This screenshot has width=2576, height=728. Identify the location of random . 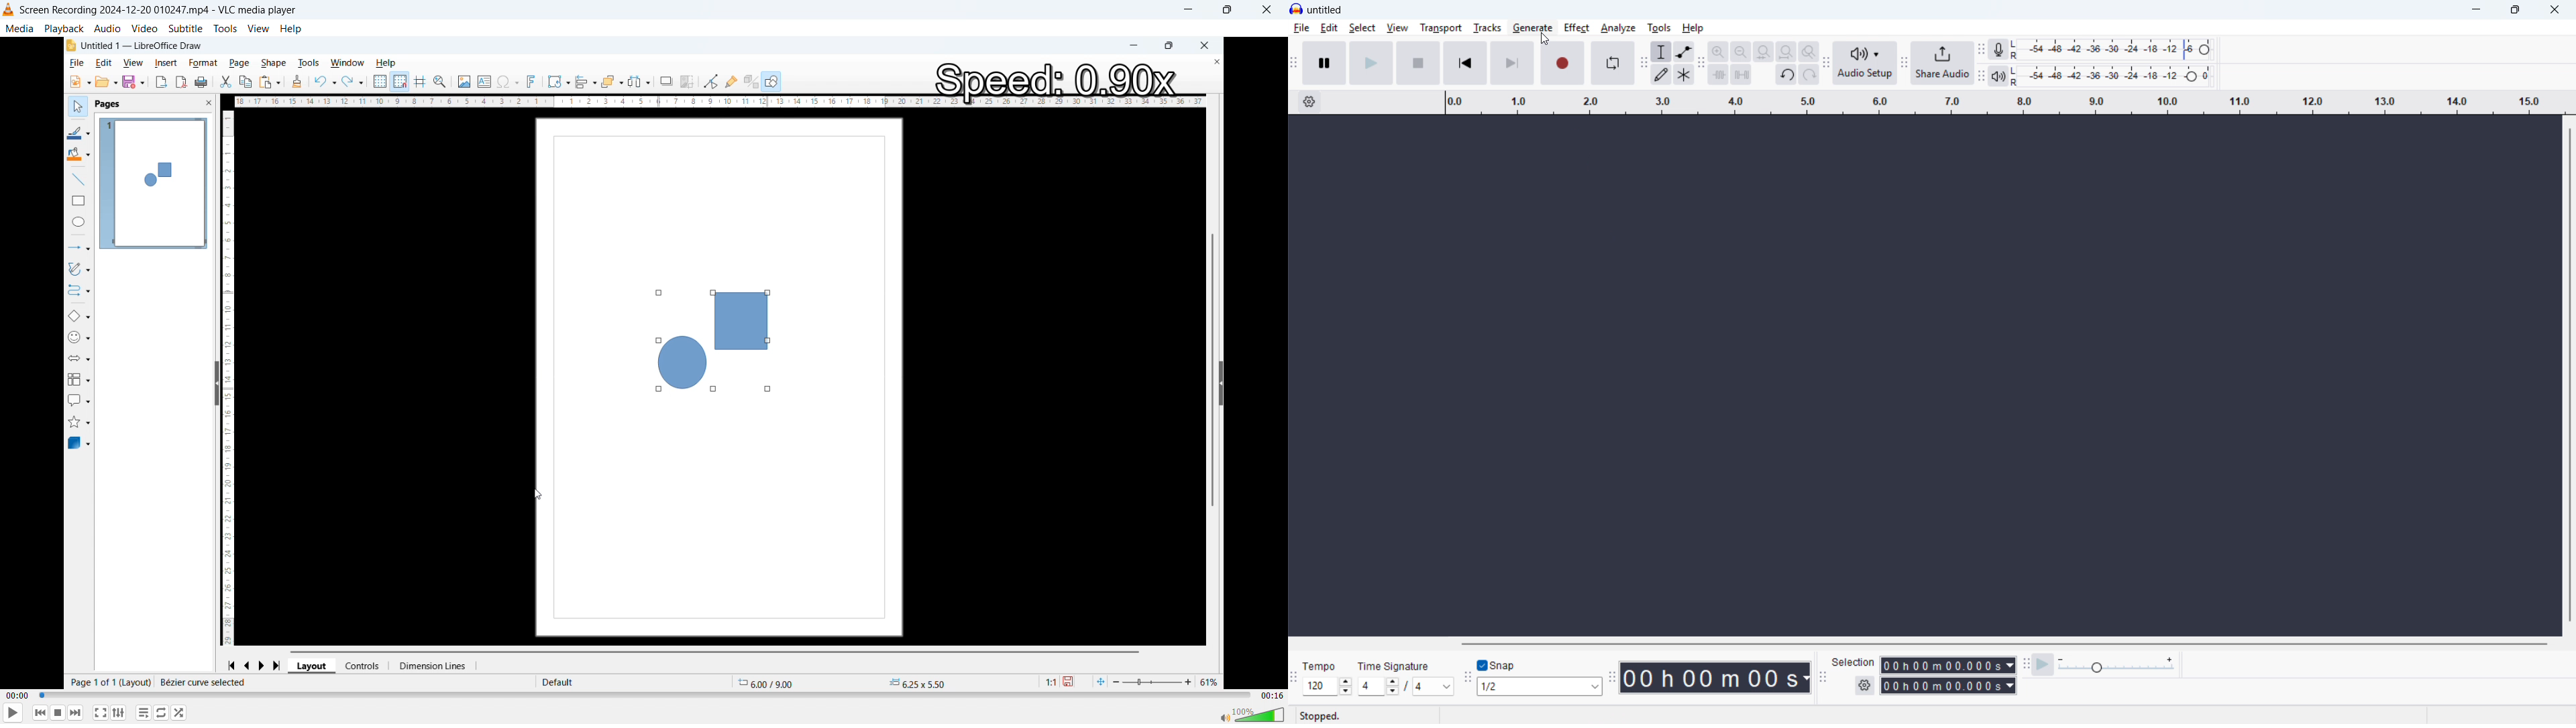
(179, 713).